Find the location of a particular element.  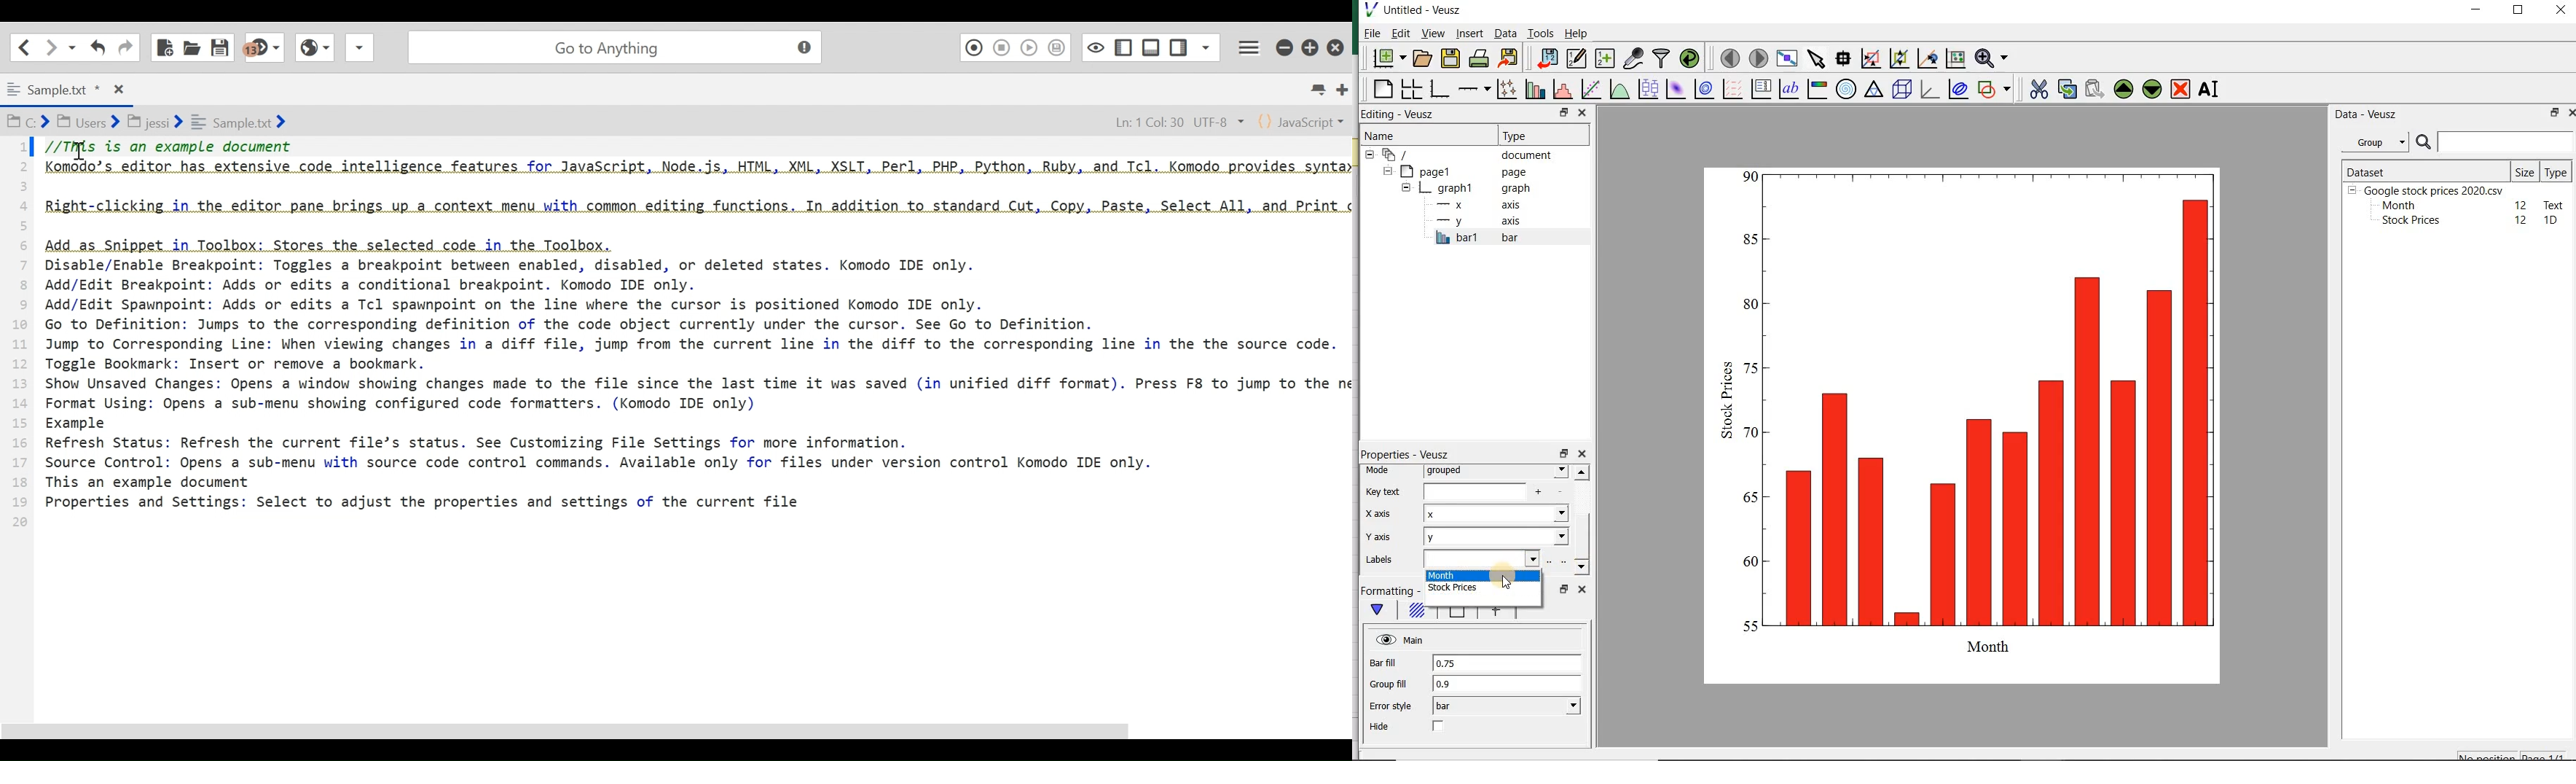

main formatting is located at coordinates (1378, 609).